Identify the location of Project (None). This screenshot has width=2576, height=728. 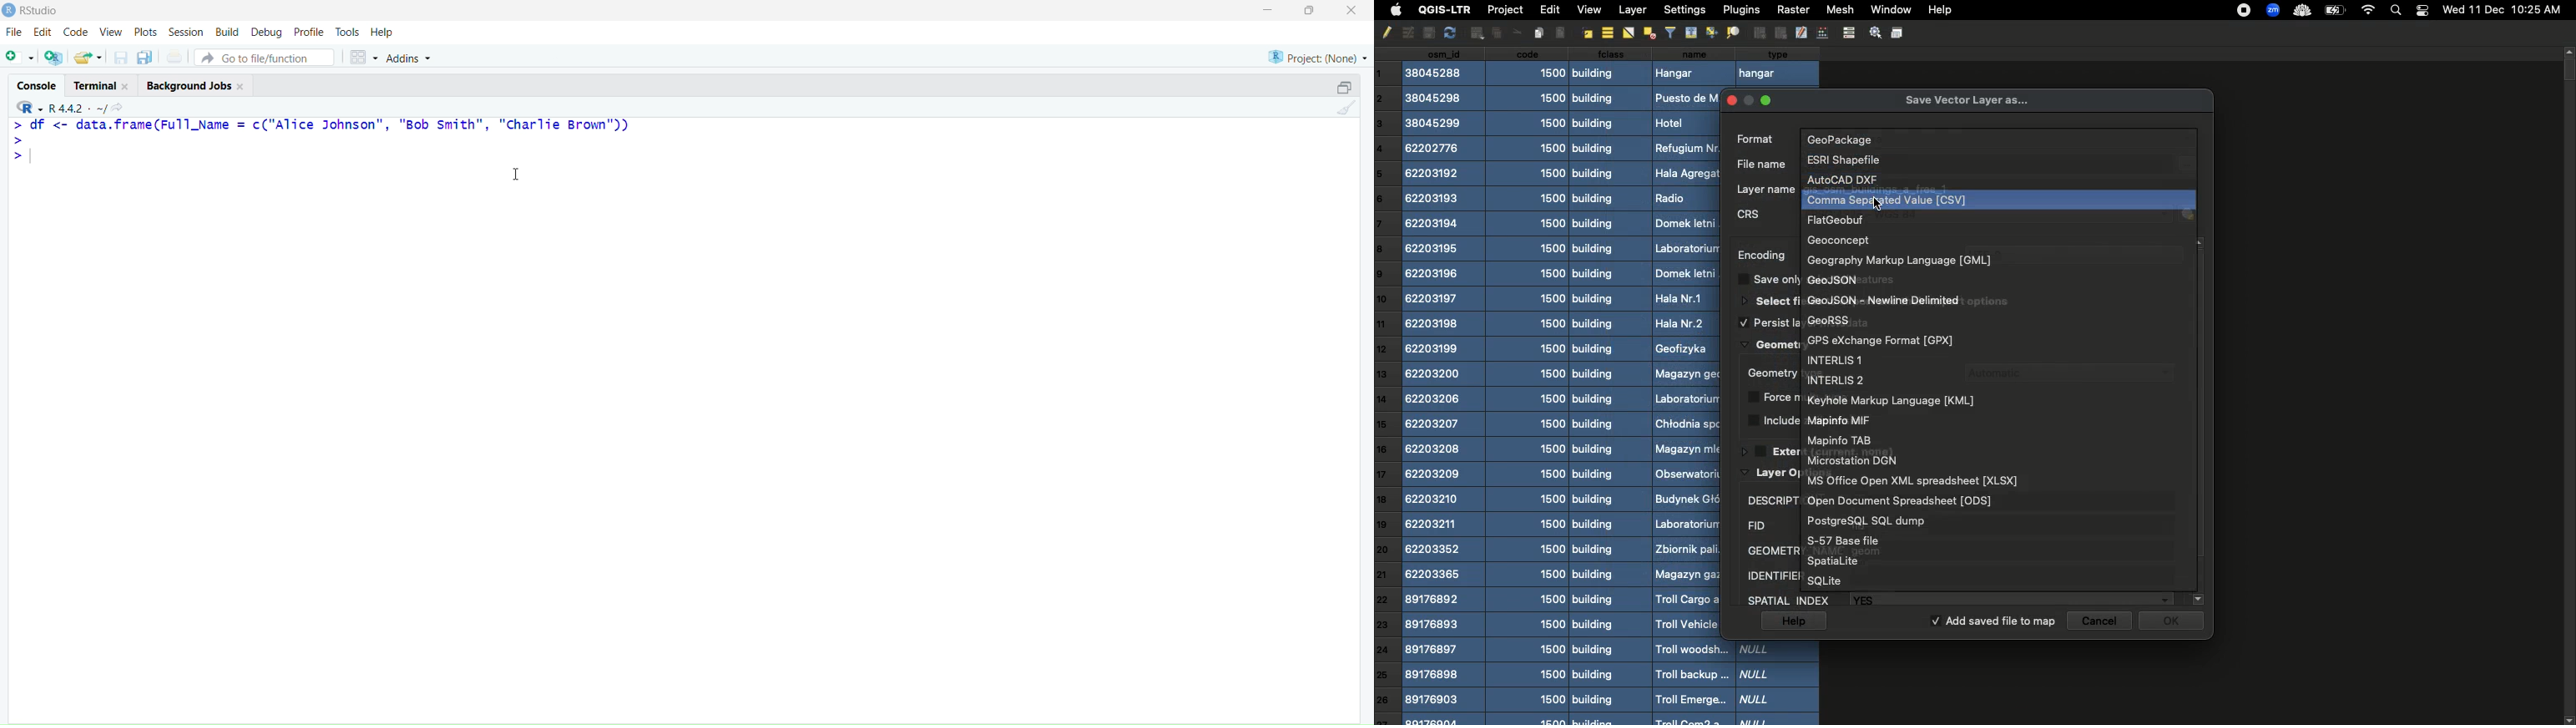
(1317, 52).